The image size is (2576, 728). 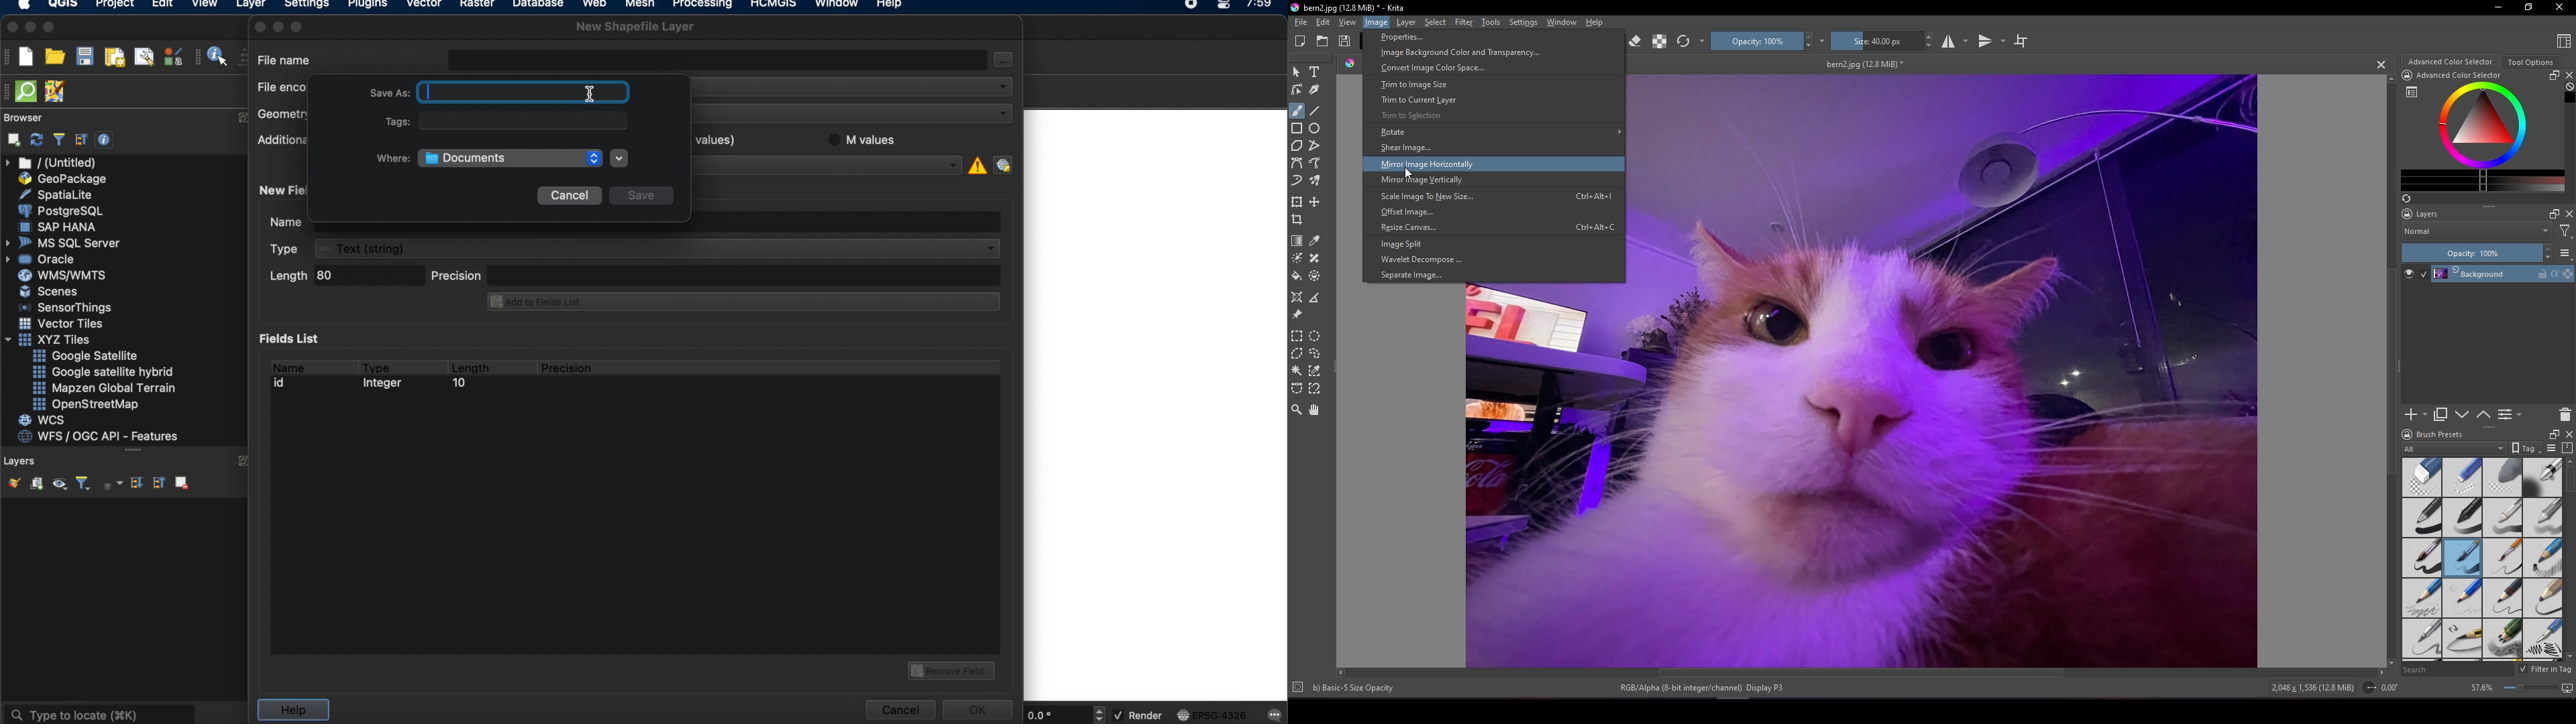 I want to click on Color gradient, so click(x=2484, y=180).